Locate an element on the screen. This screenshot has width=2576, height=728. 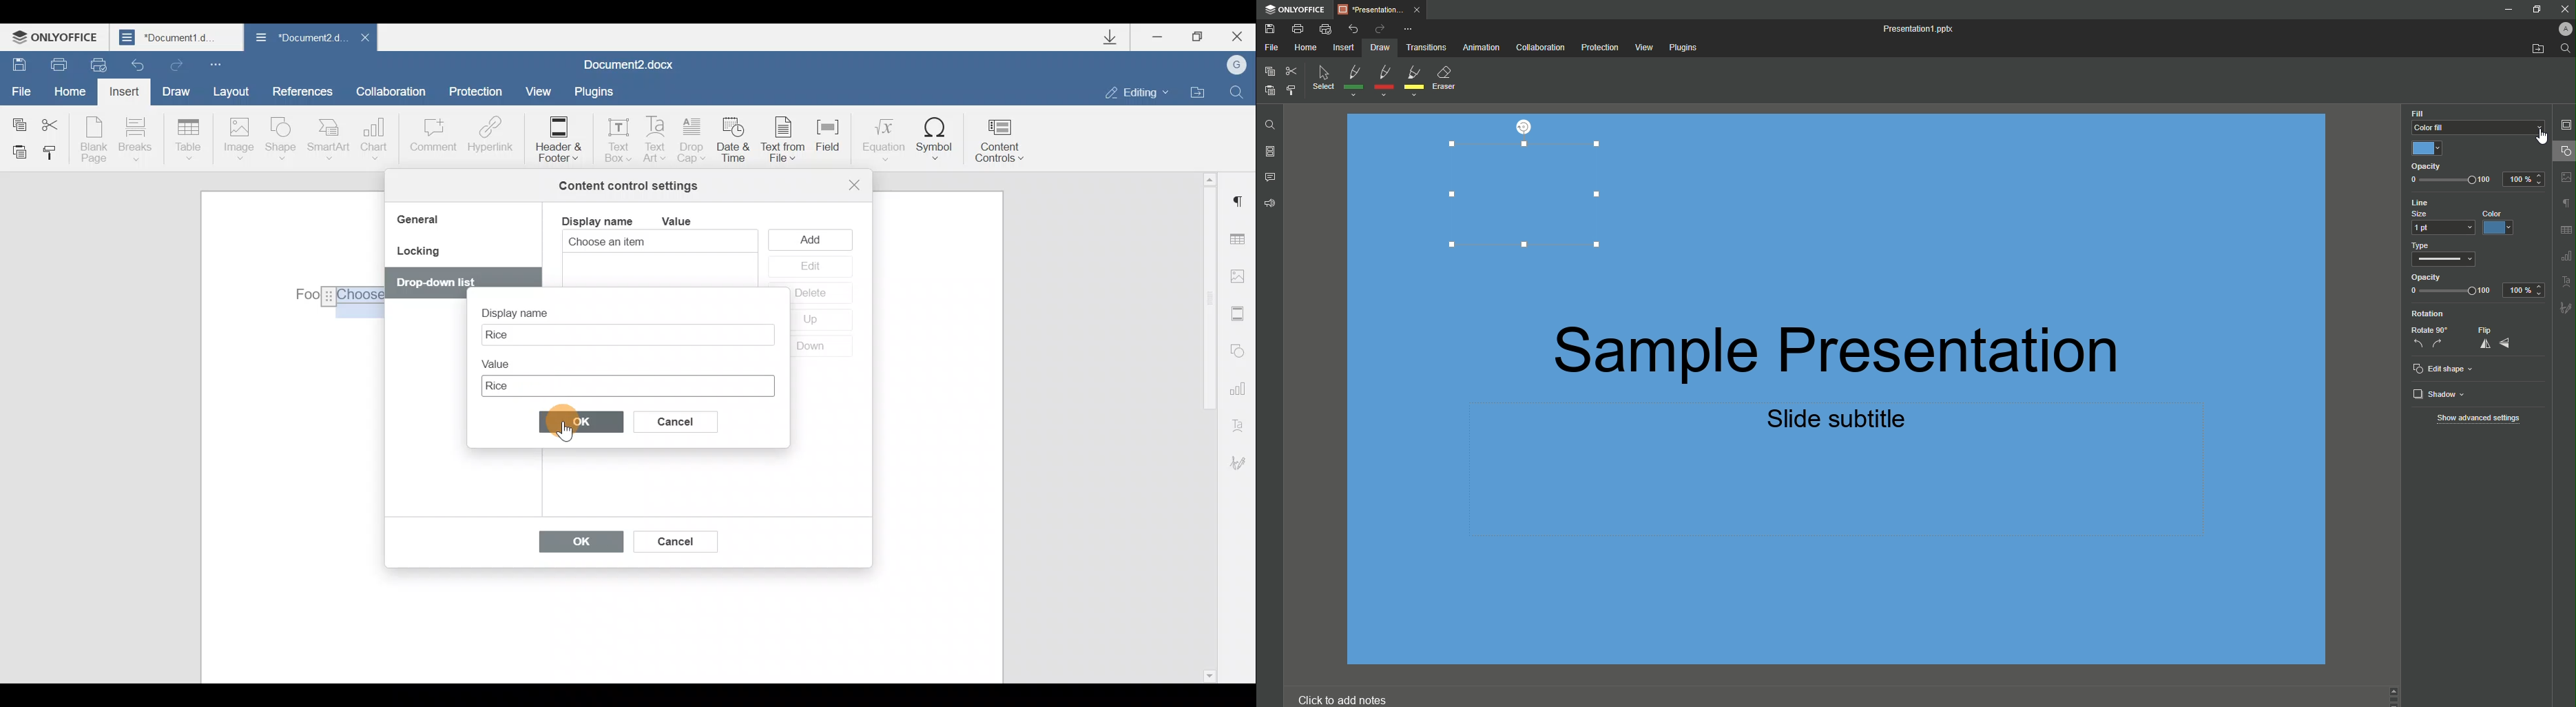
Print file is located at coordinates (52, 63).